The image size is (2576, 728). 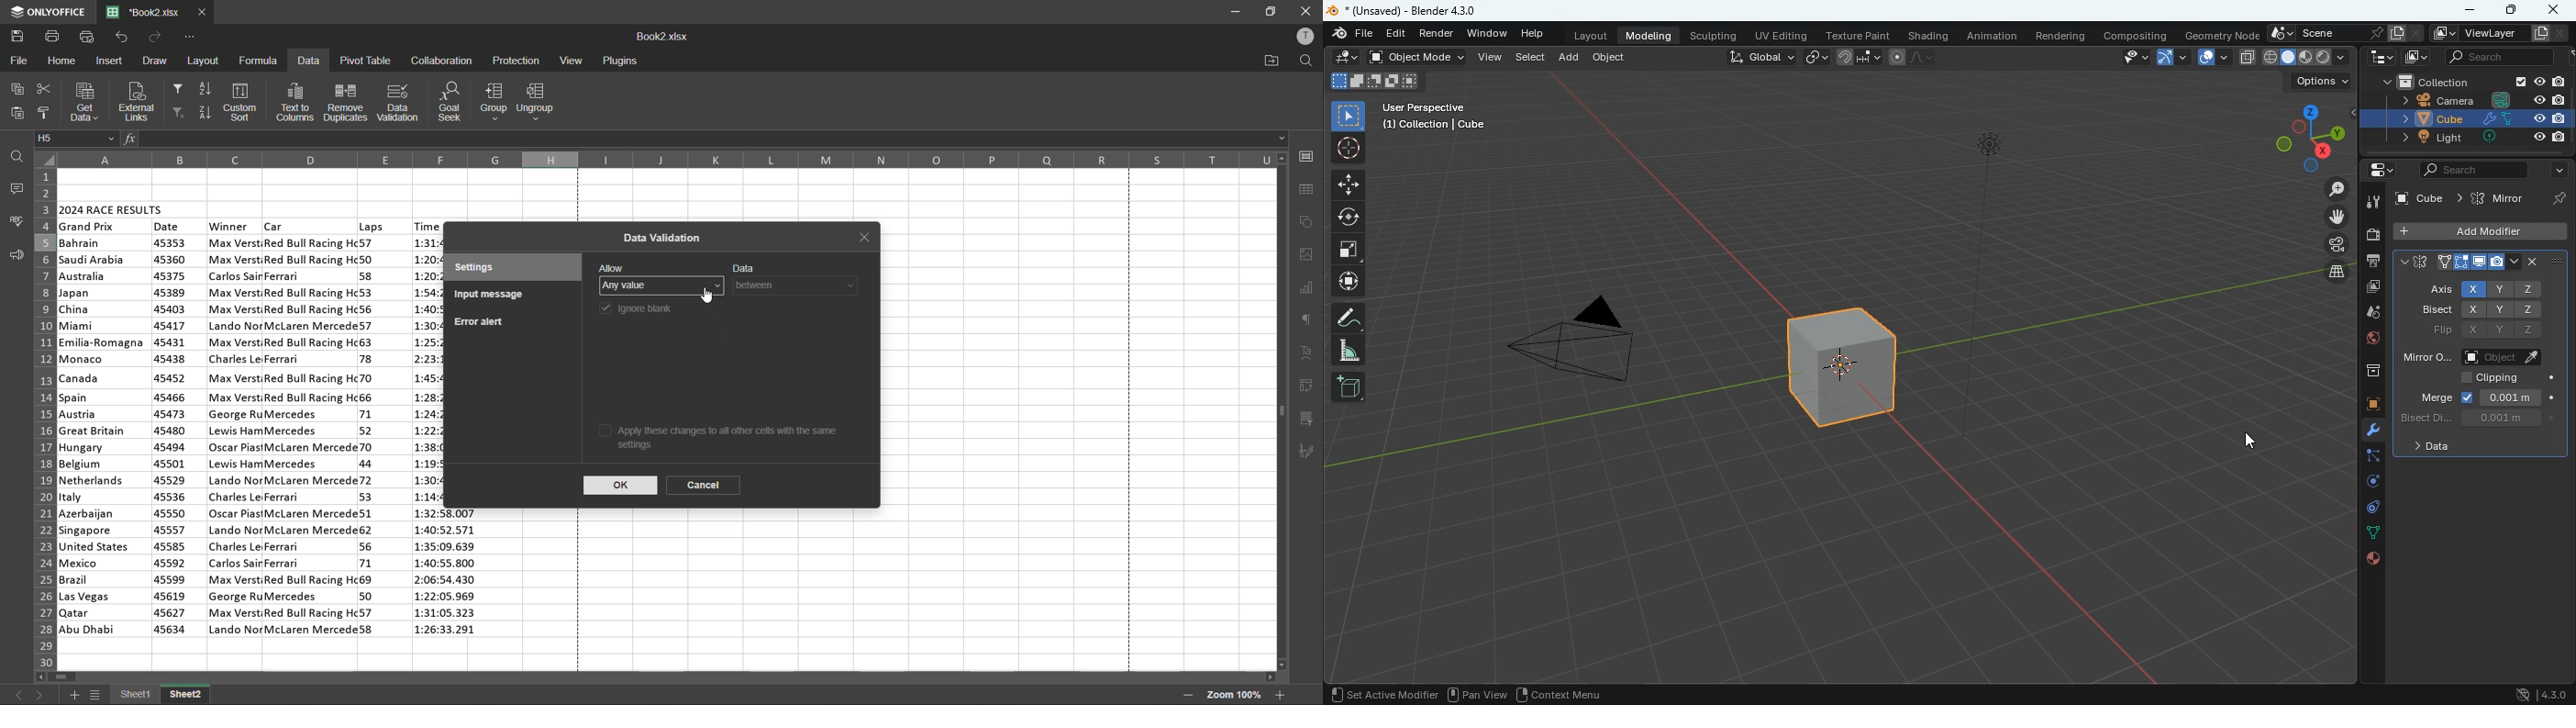 I want to click on cancel, so click(x=703, y=486).